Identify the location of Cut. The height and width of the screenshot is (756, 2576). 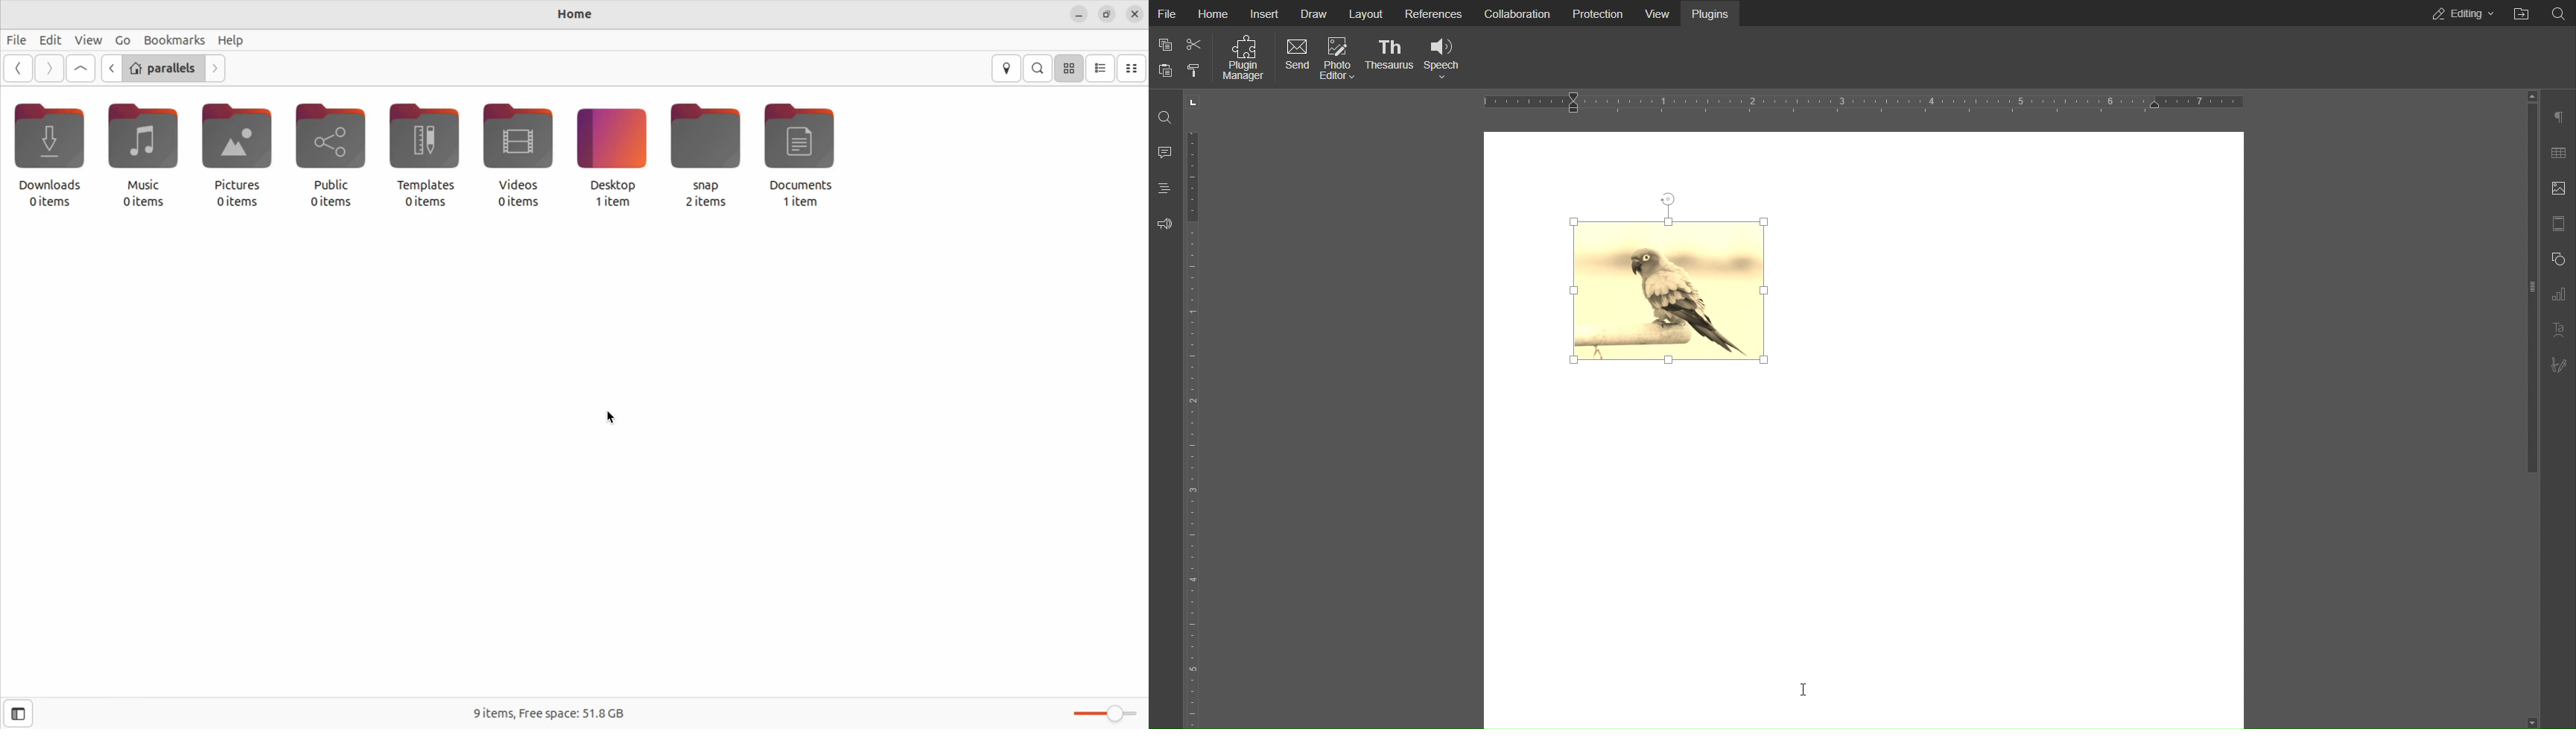
(1196, 41).